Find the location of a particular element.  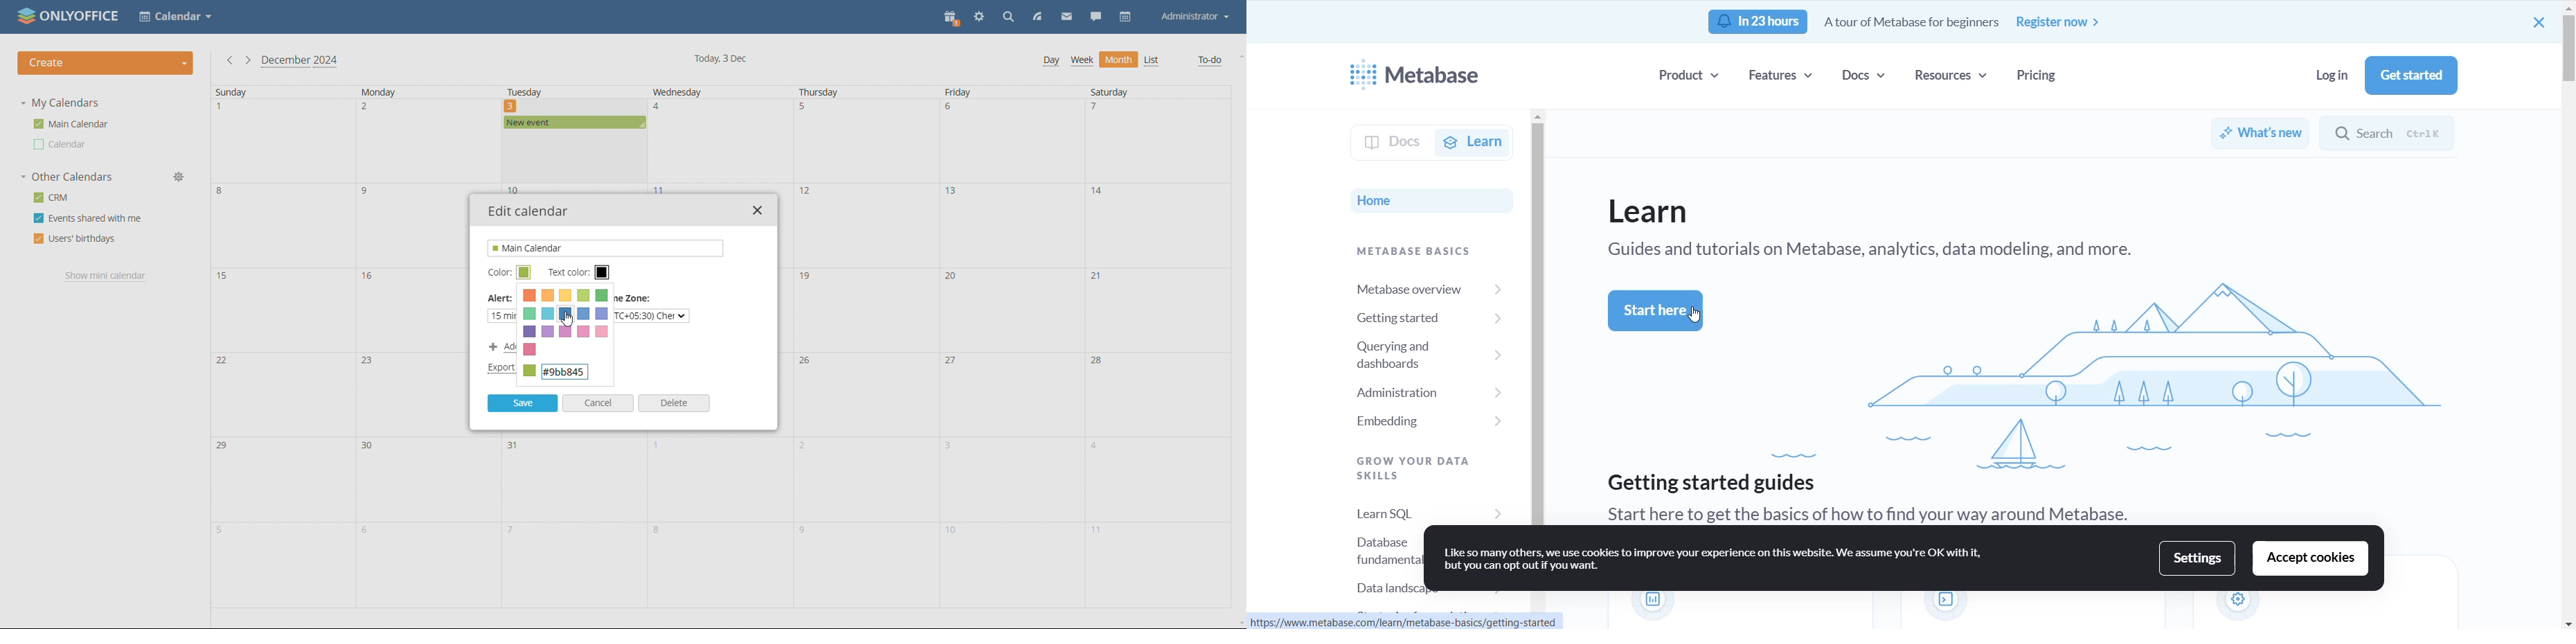

Alert is located at coordinates (501, 301).